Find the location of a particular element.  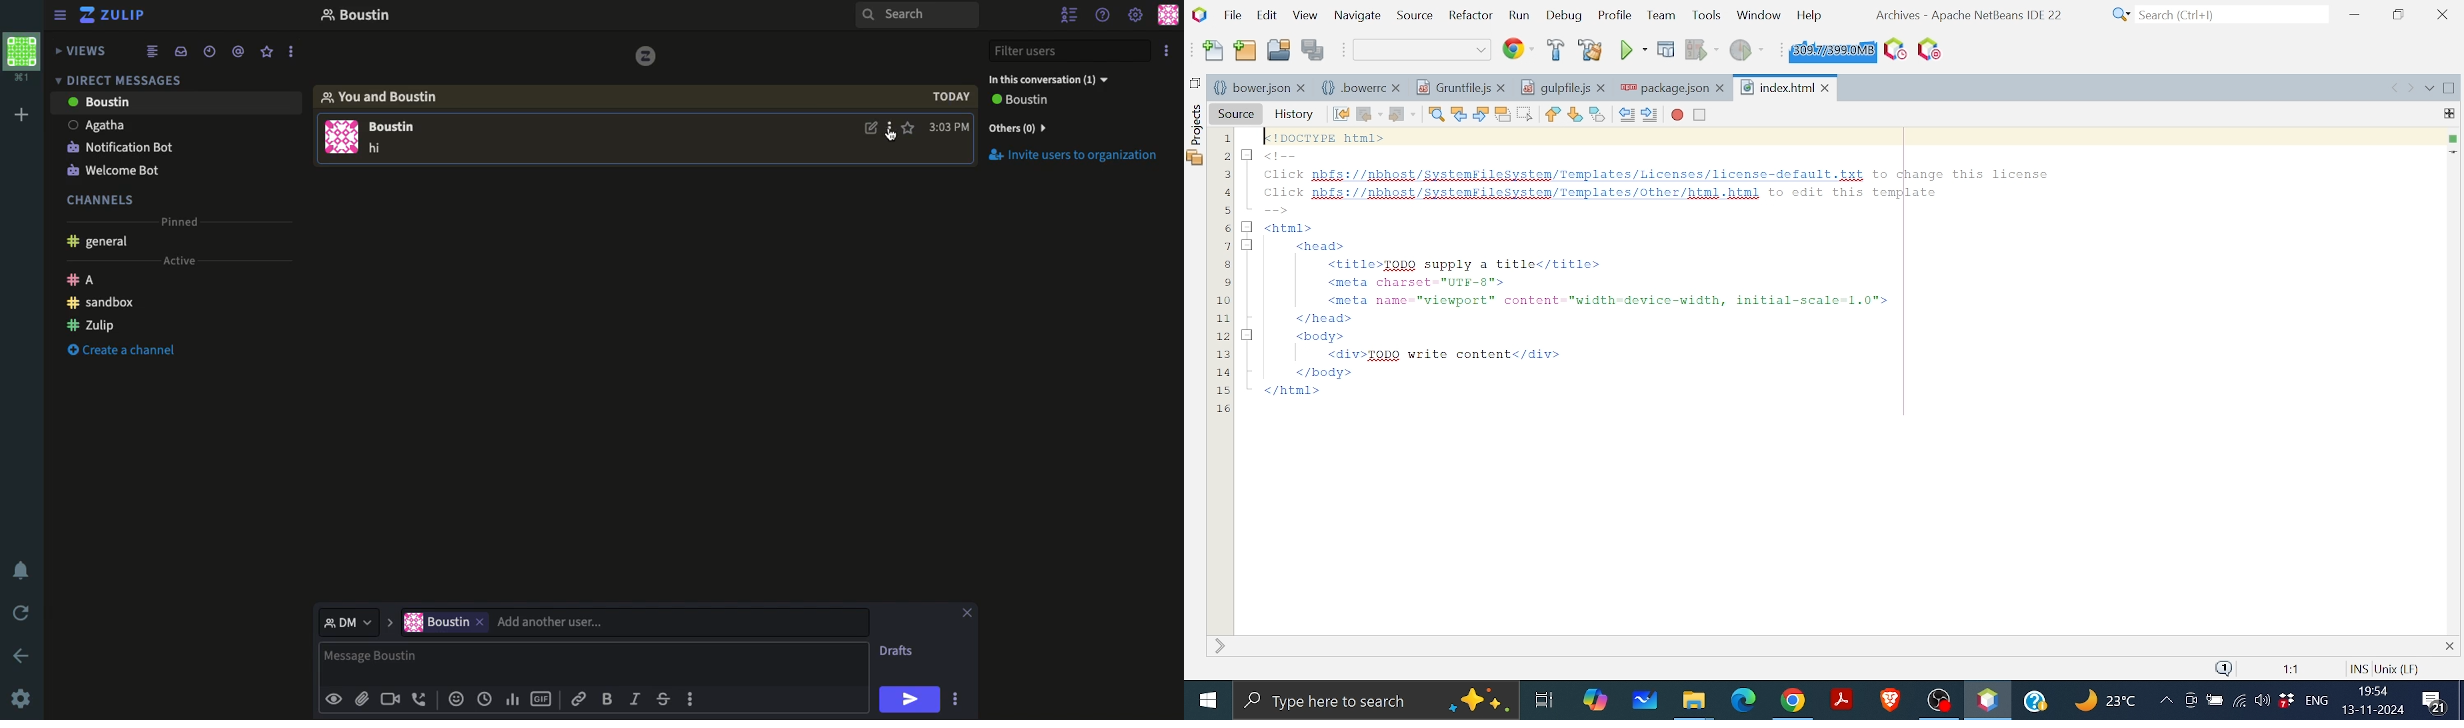

Favorites is located at coordinates (268, 52).